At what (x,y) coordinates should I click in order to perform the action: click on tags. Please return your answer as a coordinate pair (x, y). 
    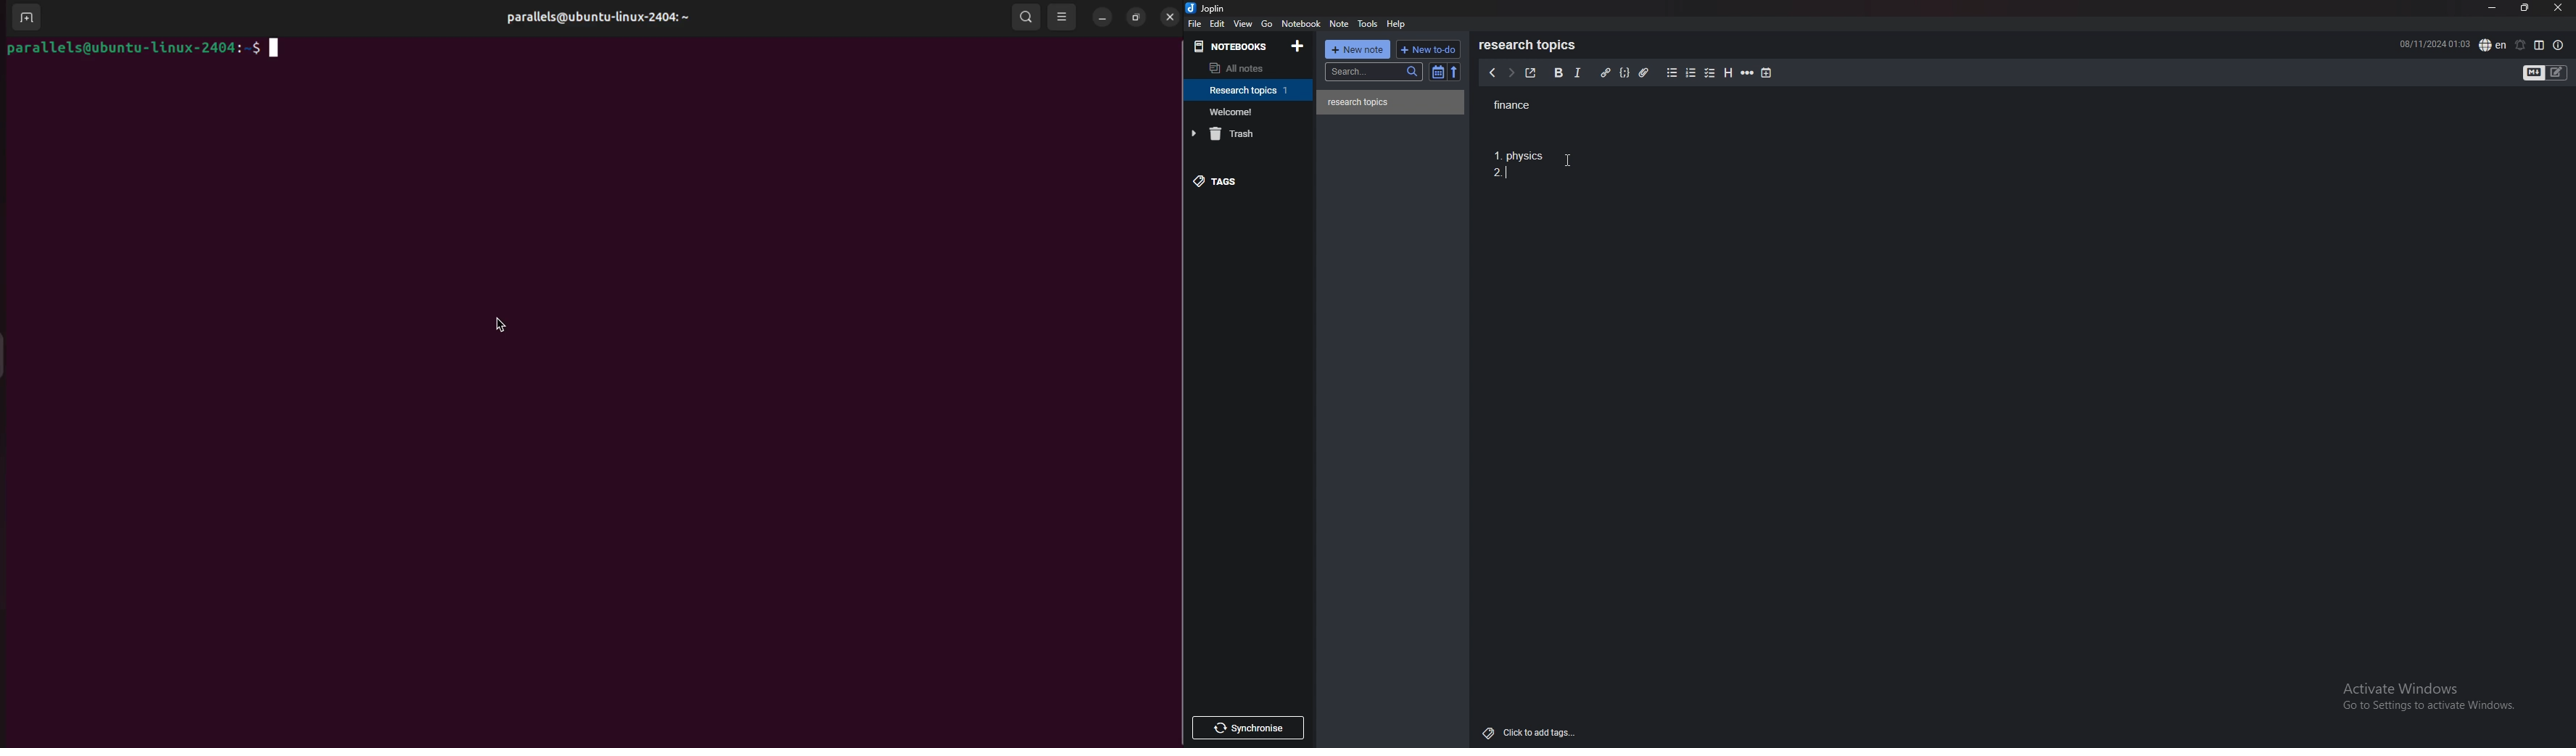
    Looking at the image, I should click on (1245, 184).